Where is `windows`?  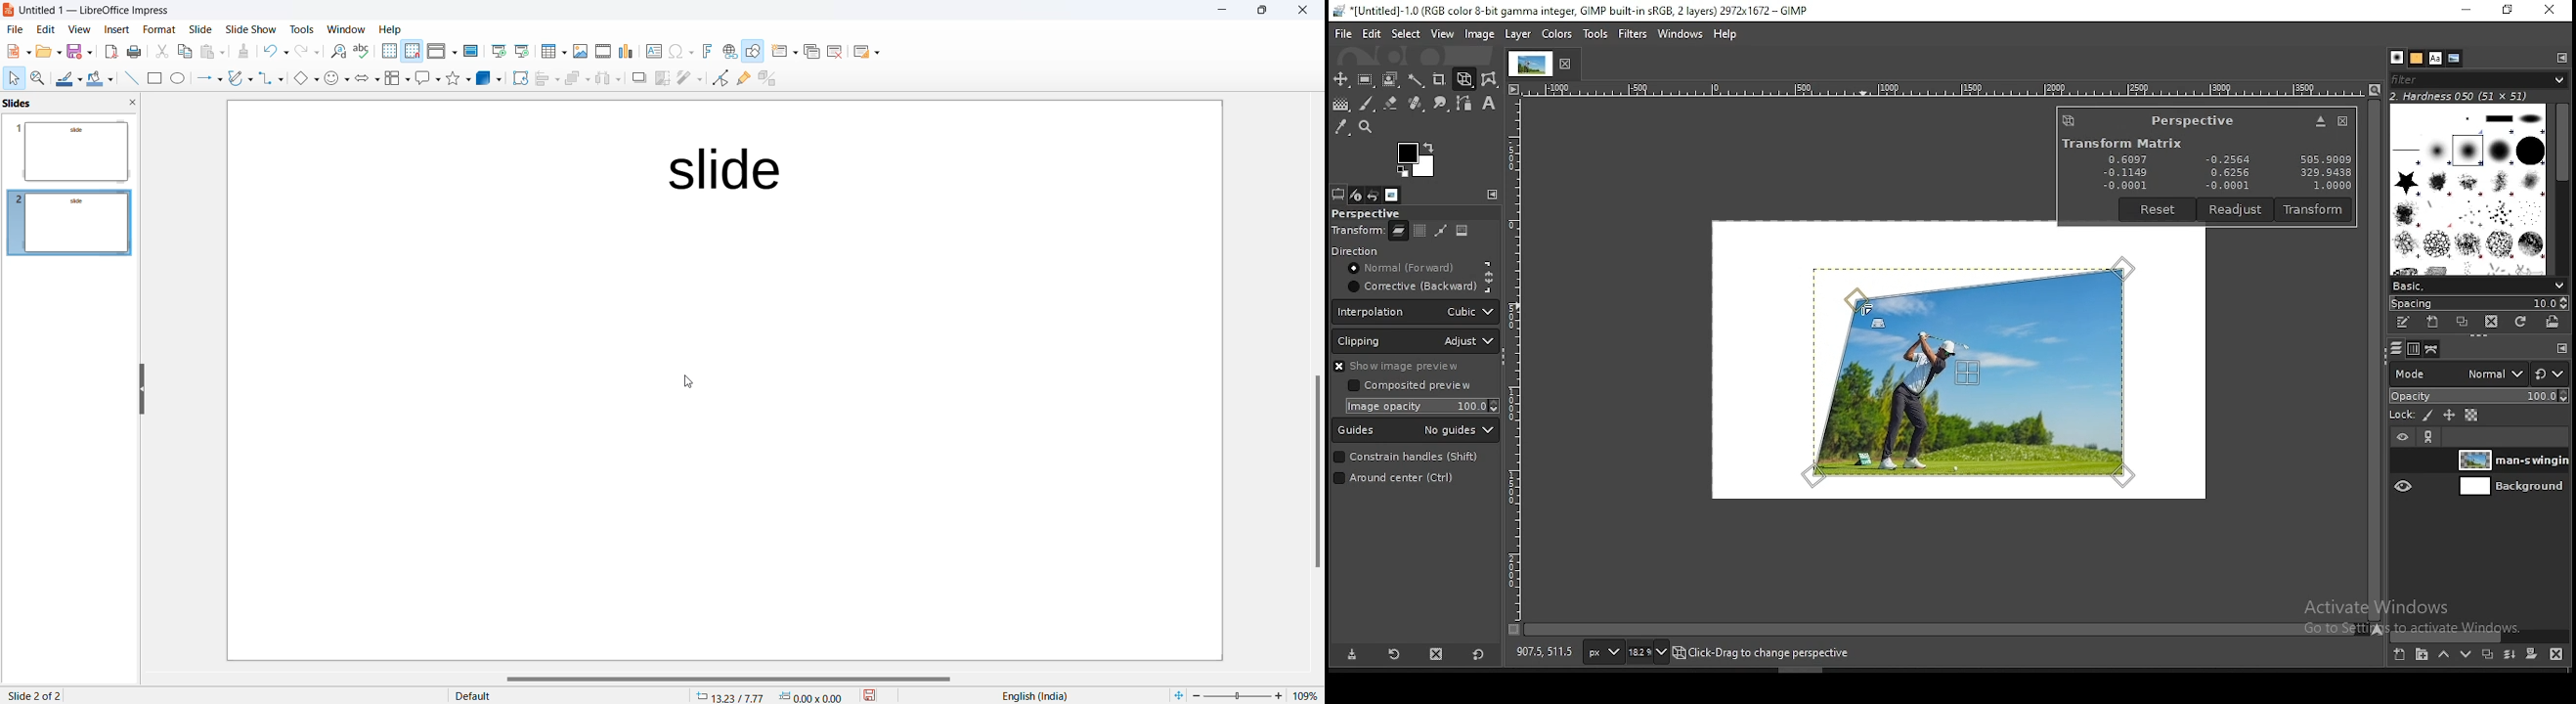 windows is located at coordinates (1678, 34).